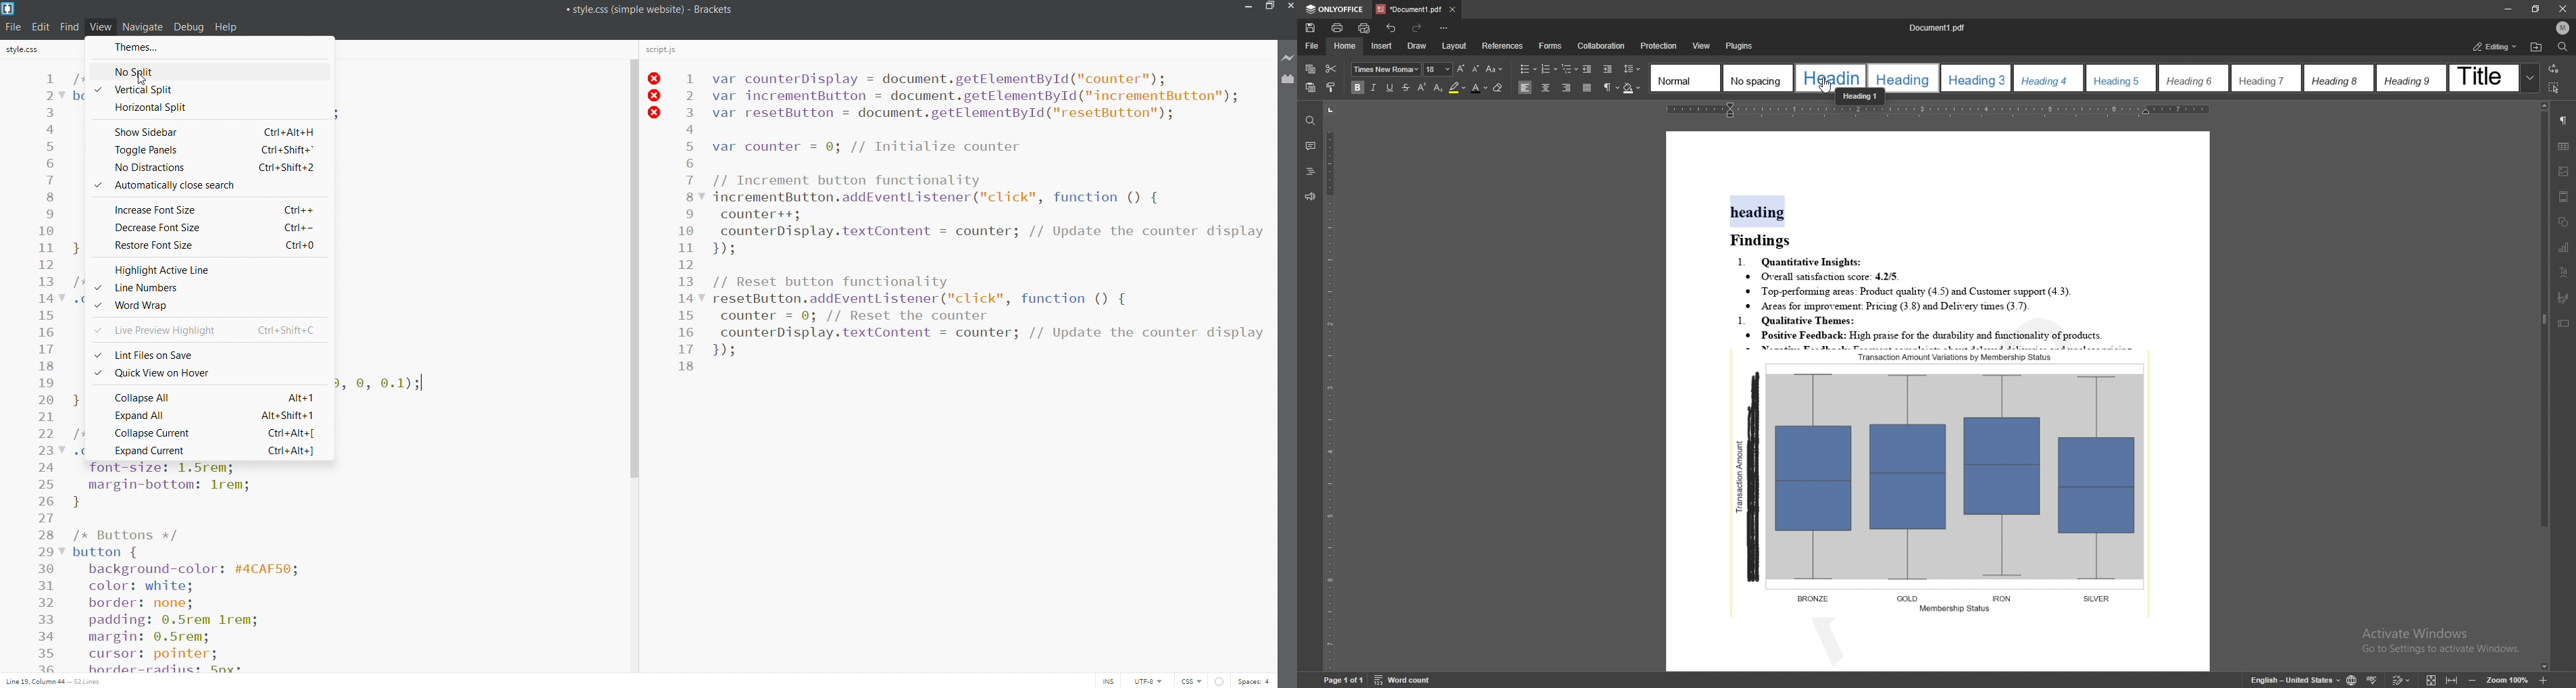  Describe the element at coordinates (1112, 681) in the screenshot. I see `toggle cursor` at that location.